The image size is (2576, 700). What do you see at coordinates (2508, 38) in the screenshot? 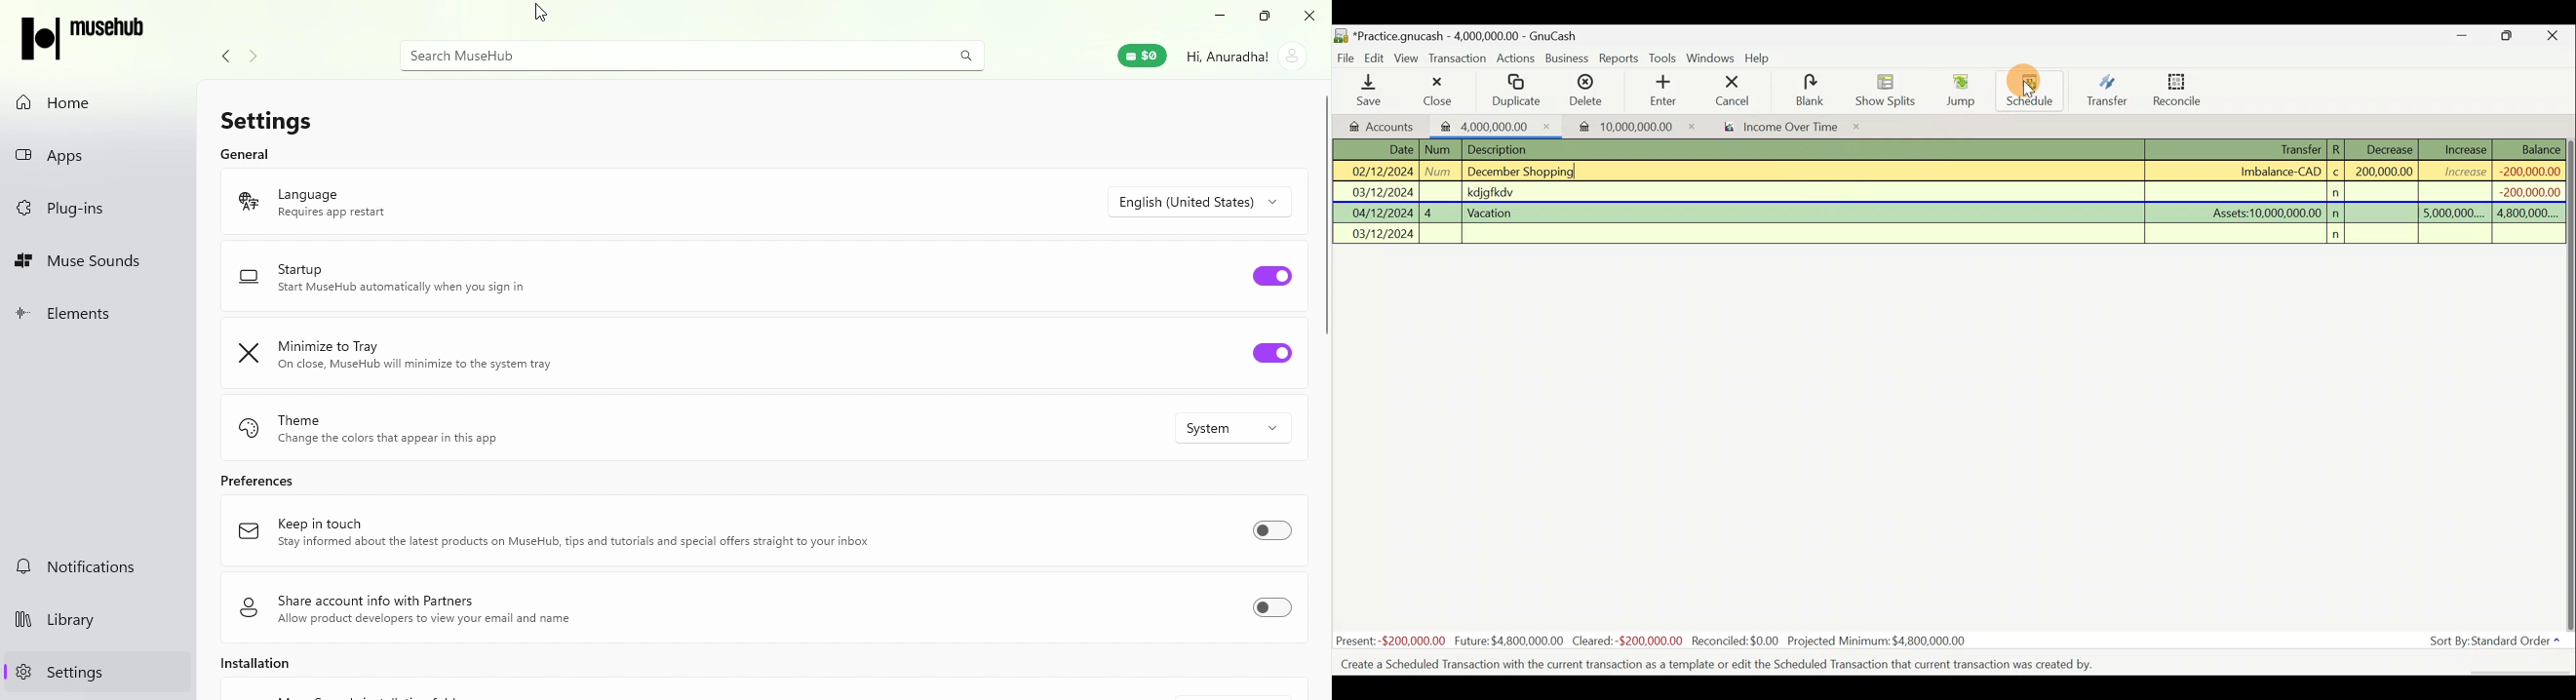
I see `Maximise` at bounding box center [2508, 38].